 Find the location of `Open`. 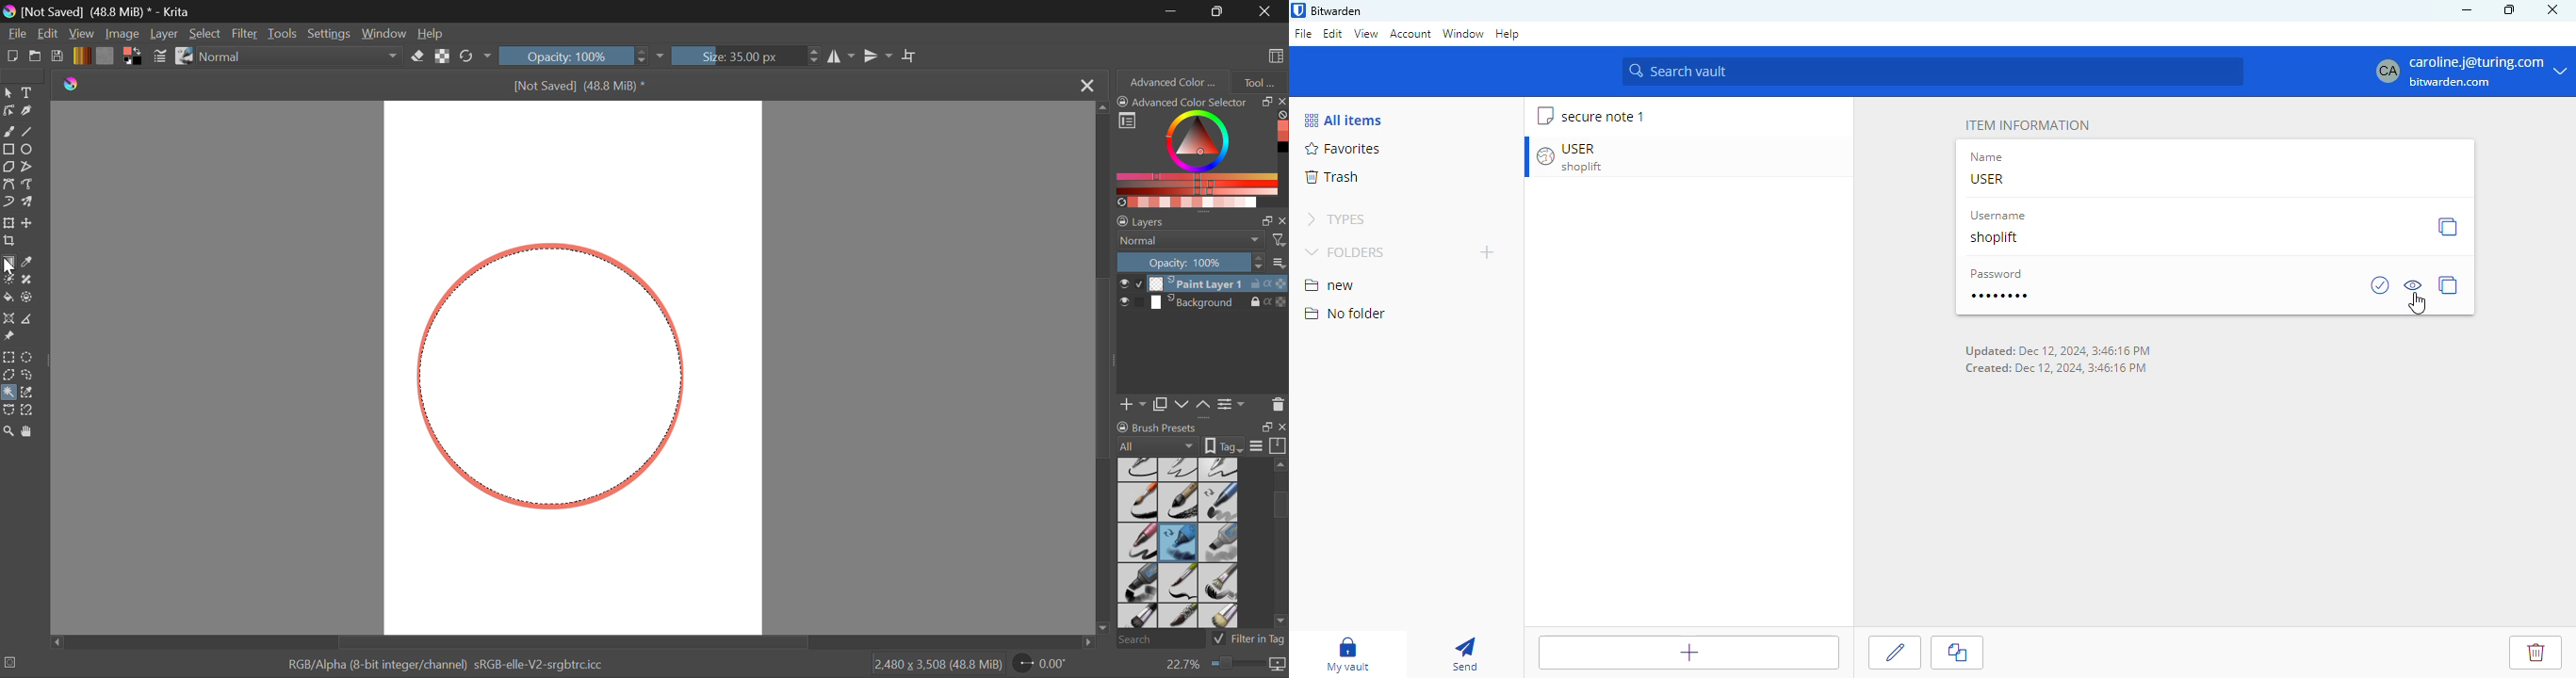

Open is located at coordinates (36, 58).